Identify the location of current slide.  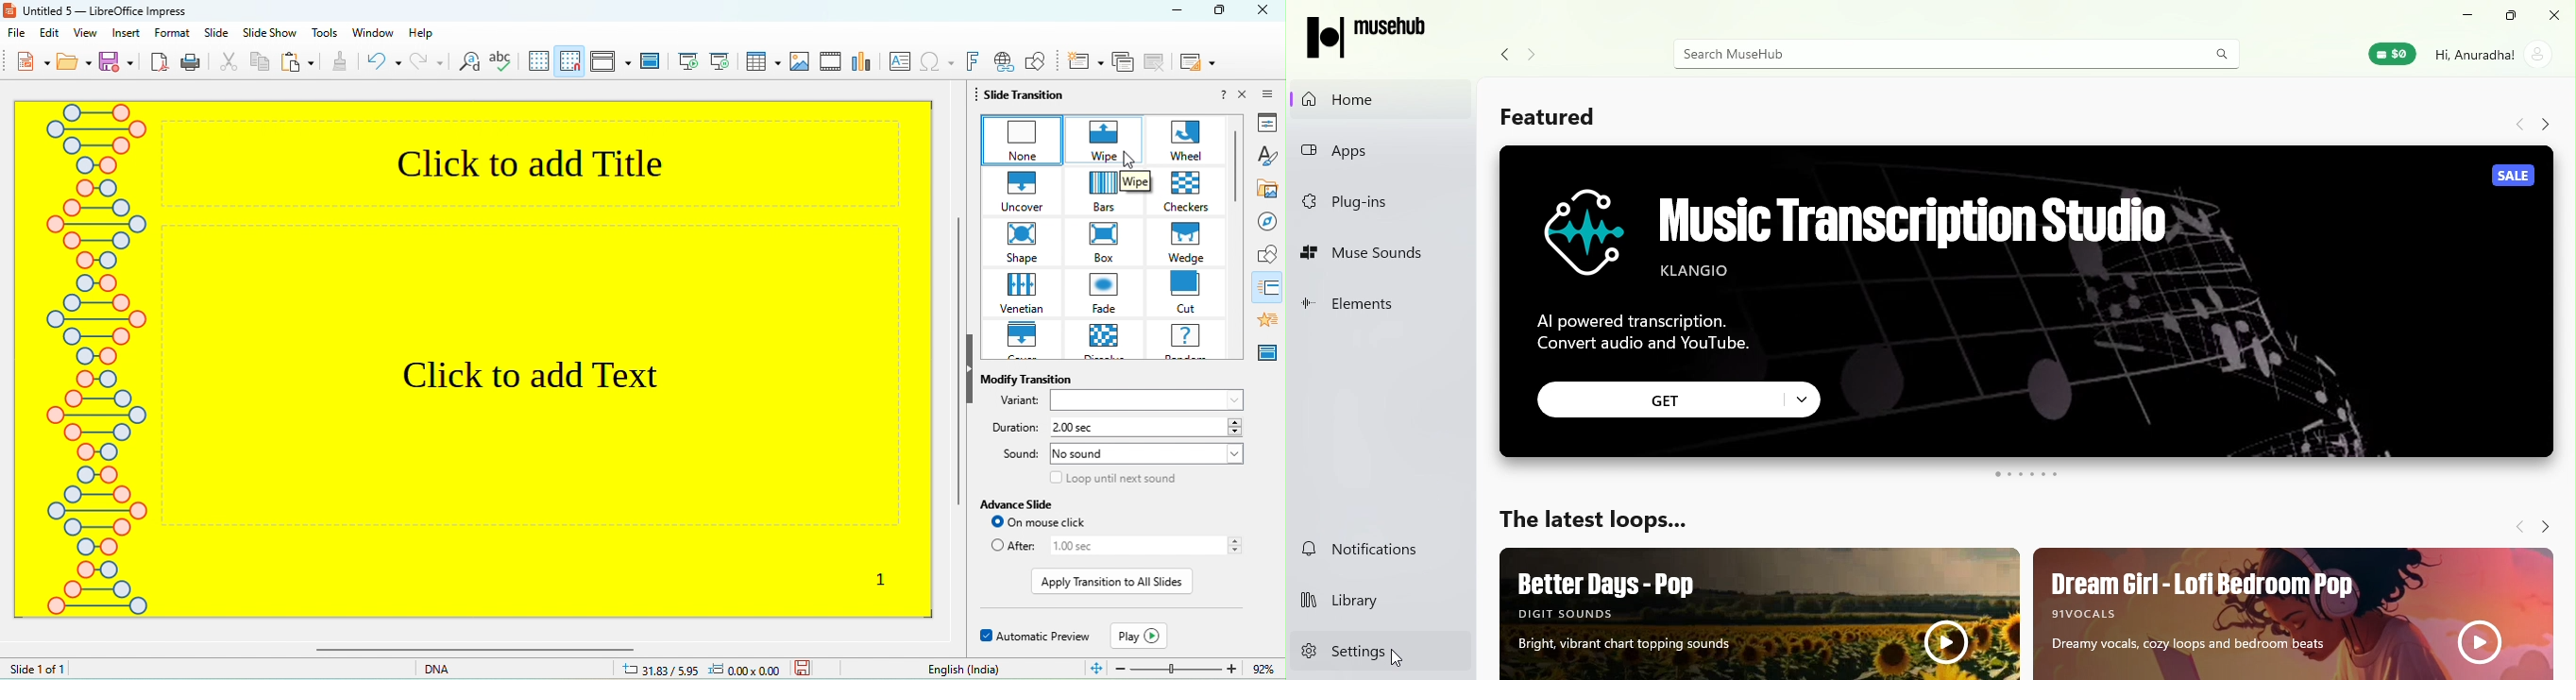
(719, 61).